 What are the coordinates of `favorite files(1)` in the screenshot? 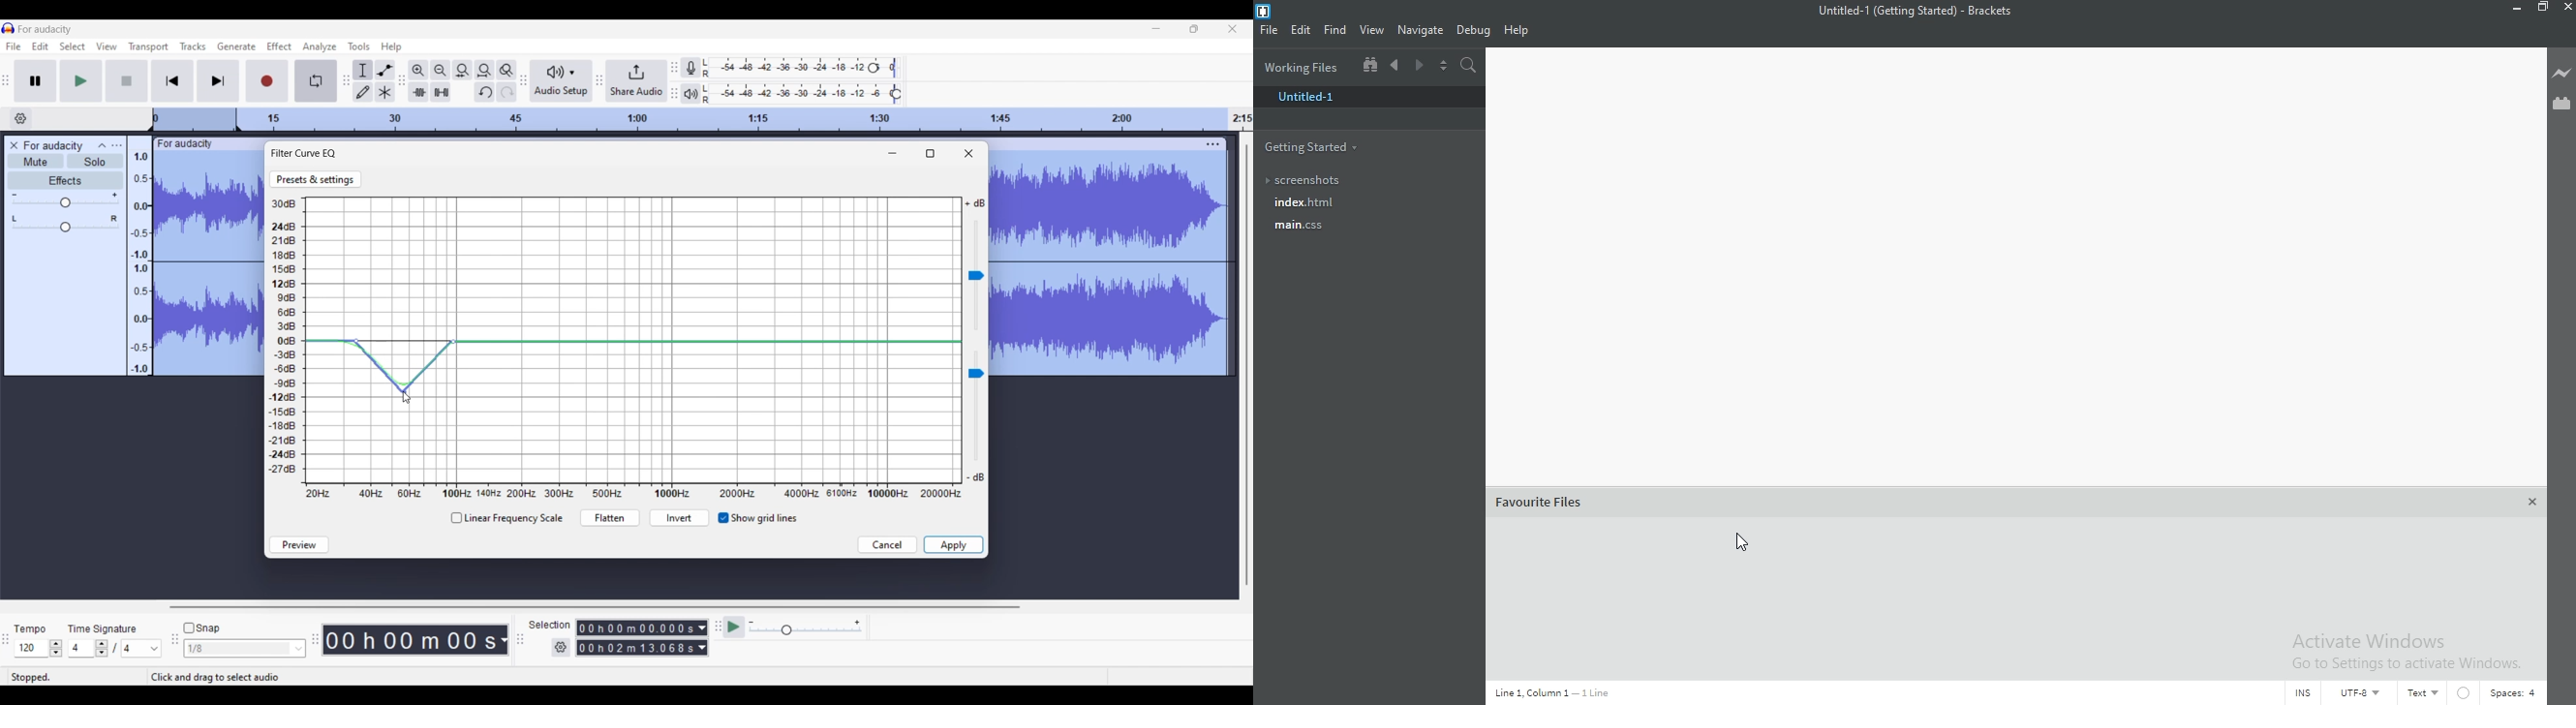 It's located at (1550, 504).